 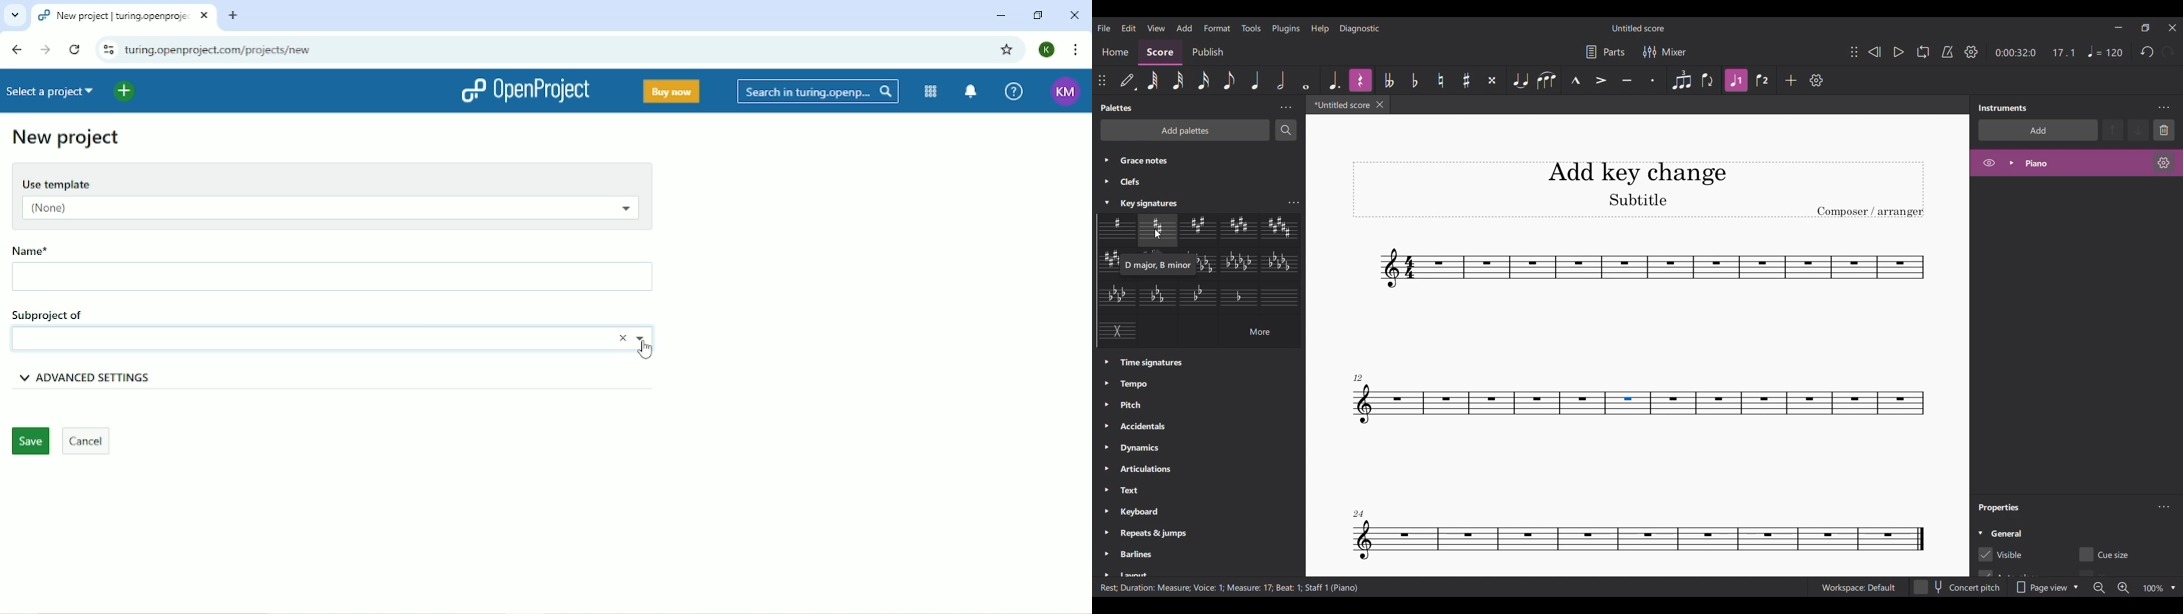 I want to click on Rewind, so click(x=1874, y=52).